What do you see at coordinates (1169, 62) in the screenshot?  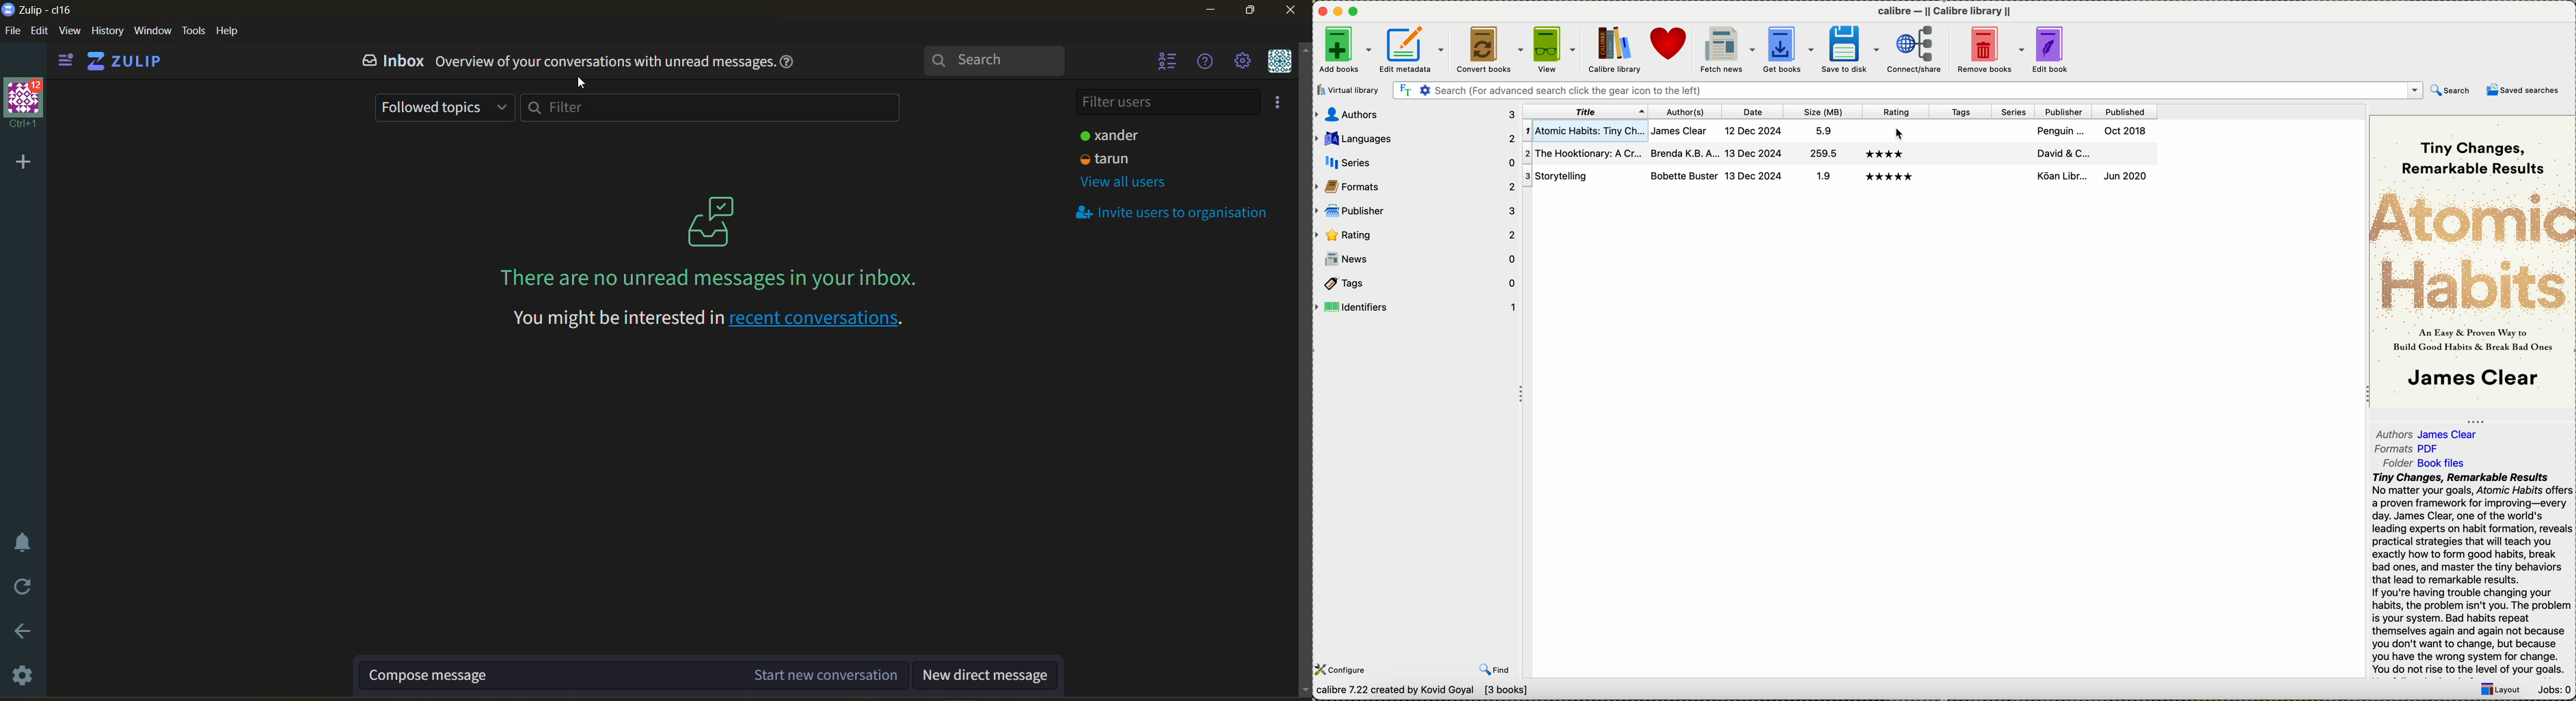 I see `hide user list` at bounding box center [1169, 62].